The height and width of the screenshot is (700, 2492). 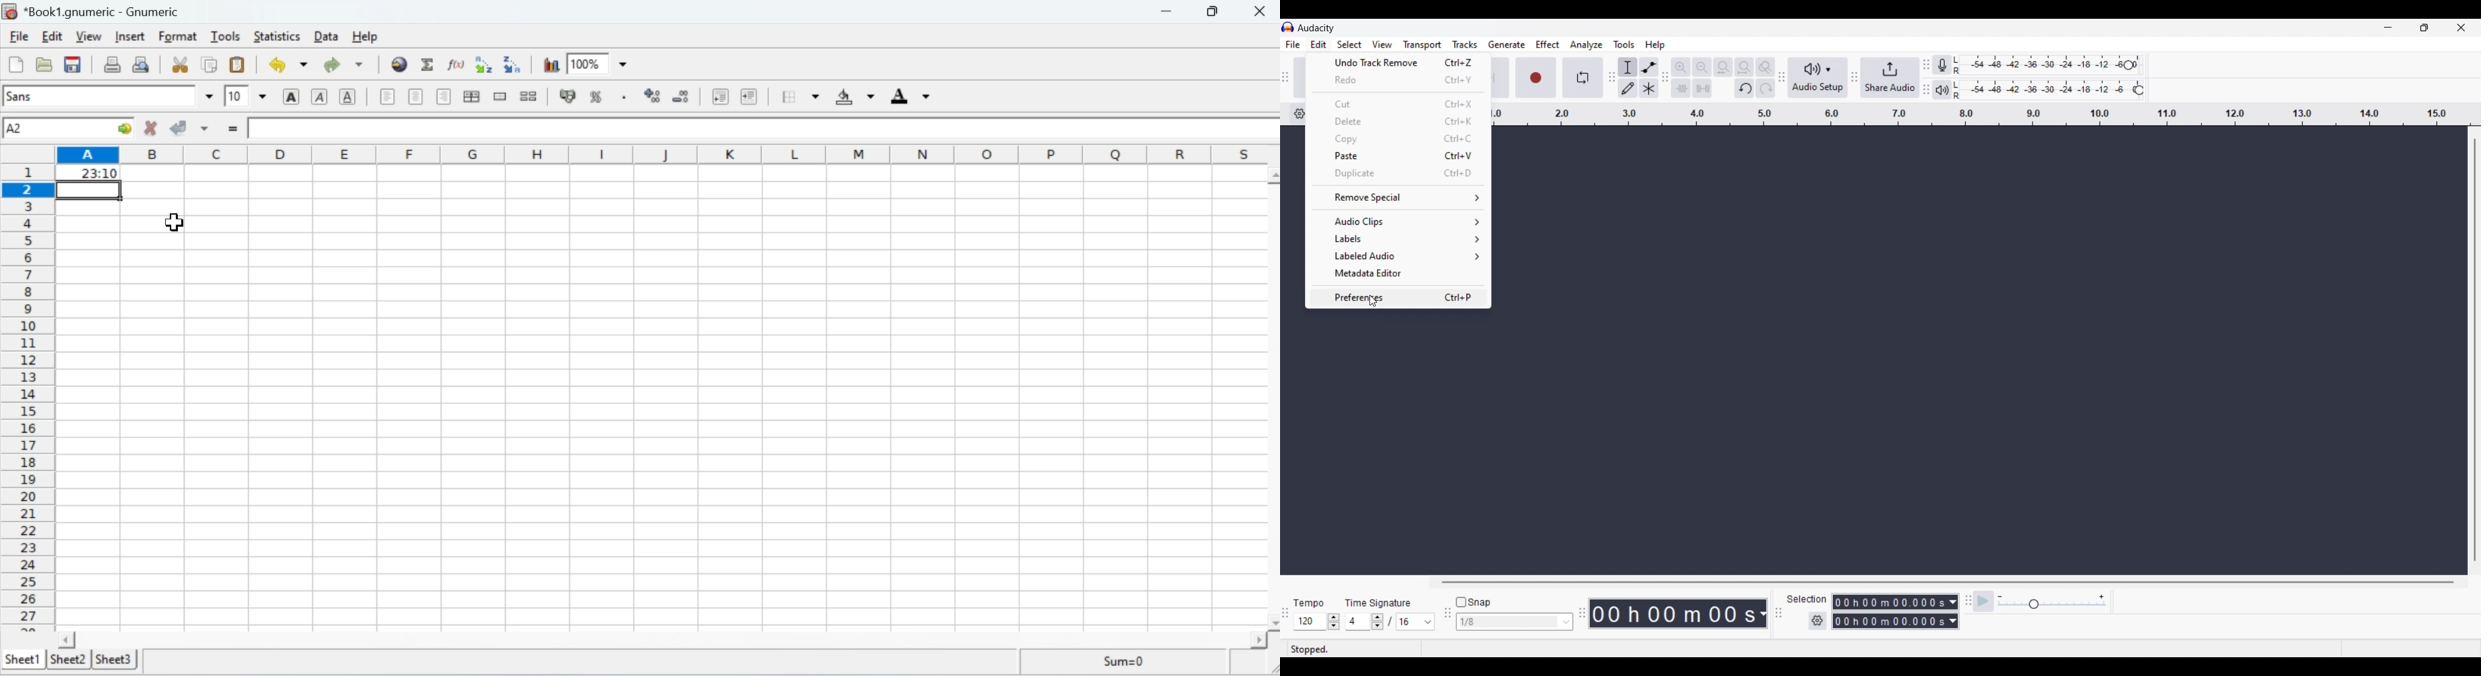 What do you see at coordinates (400, 64) in the screenshot?
I see `Insert Hyperlink` at bounding box center [400, 64].